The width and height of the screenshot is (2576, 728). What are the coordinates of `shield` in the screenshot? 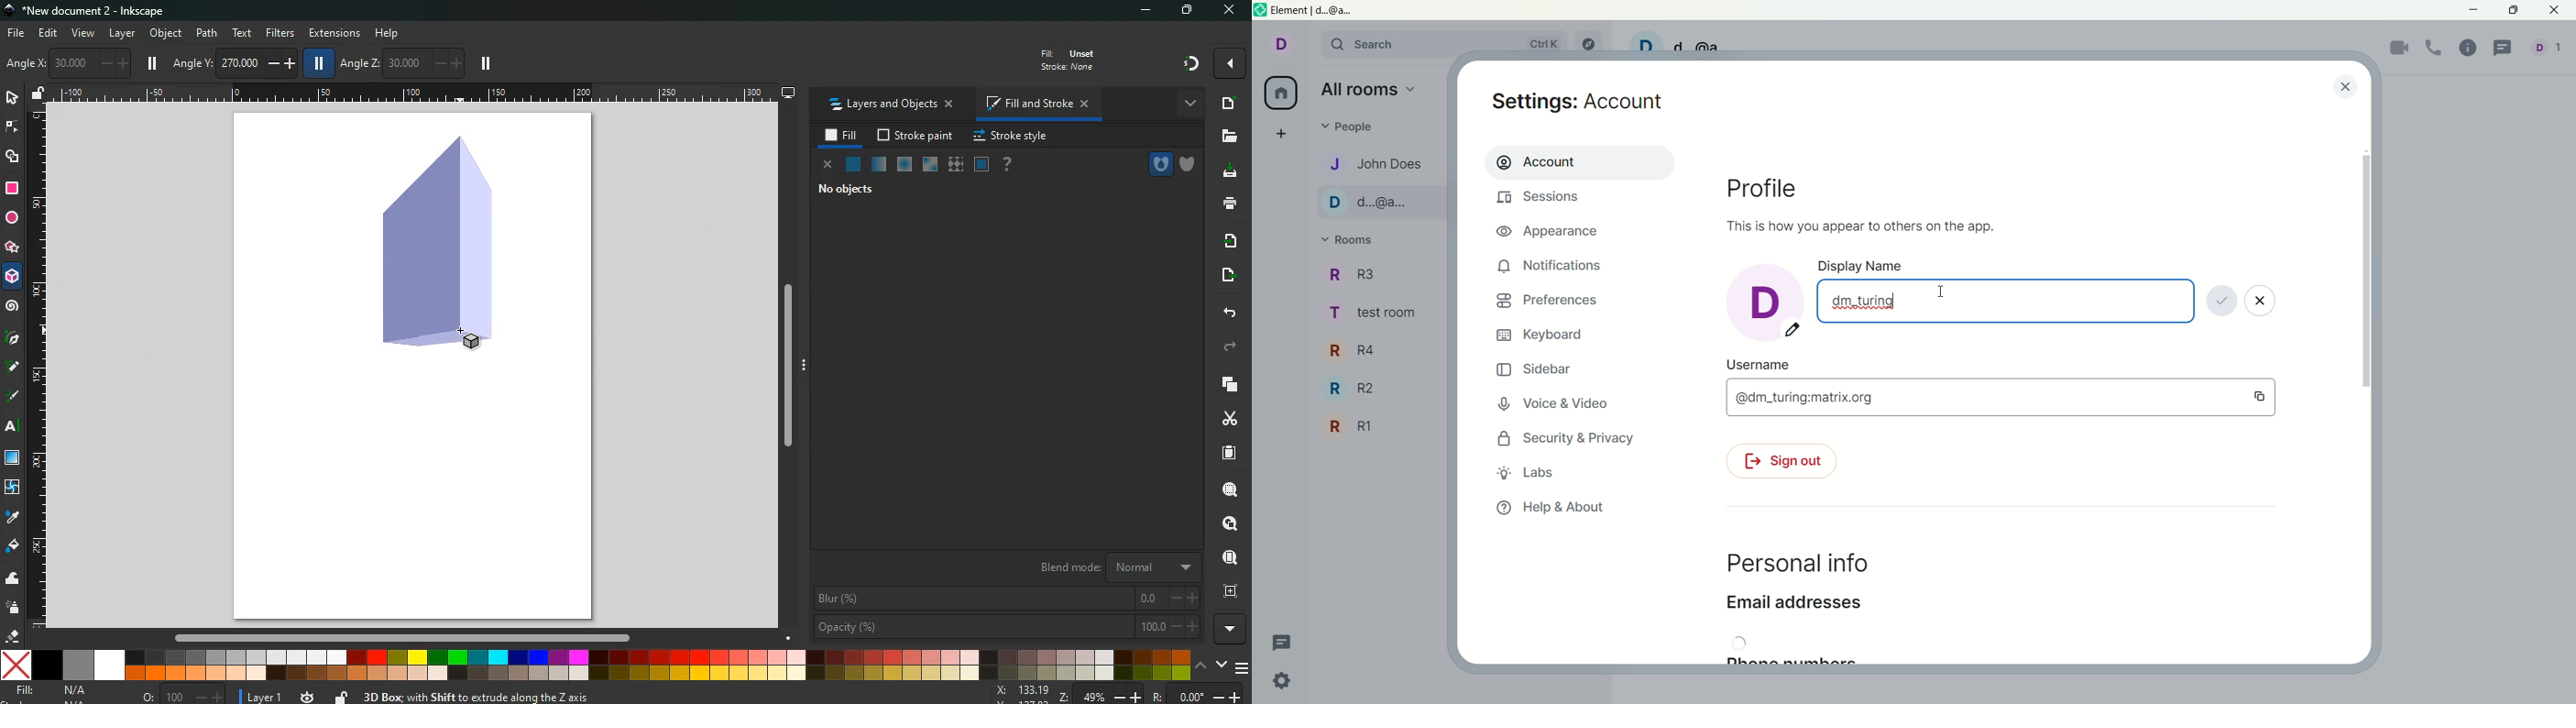 It's located at (1190, 165).